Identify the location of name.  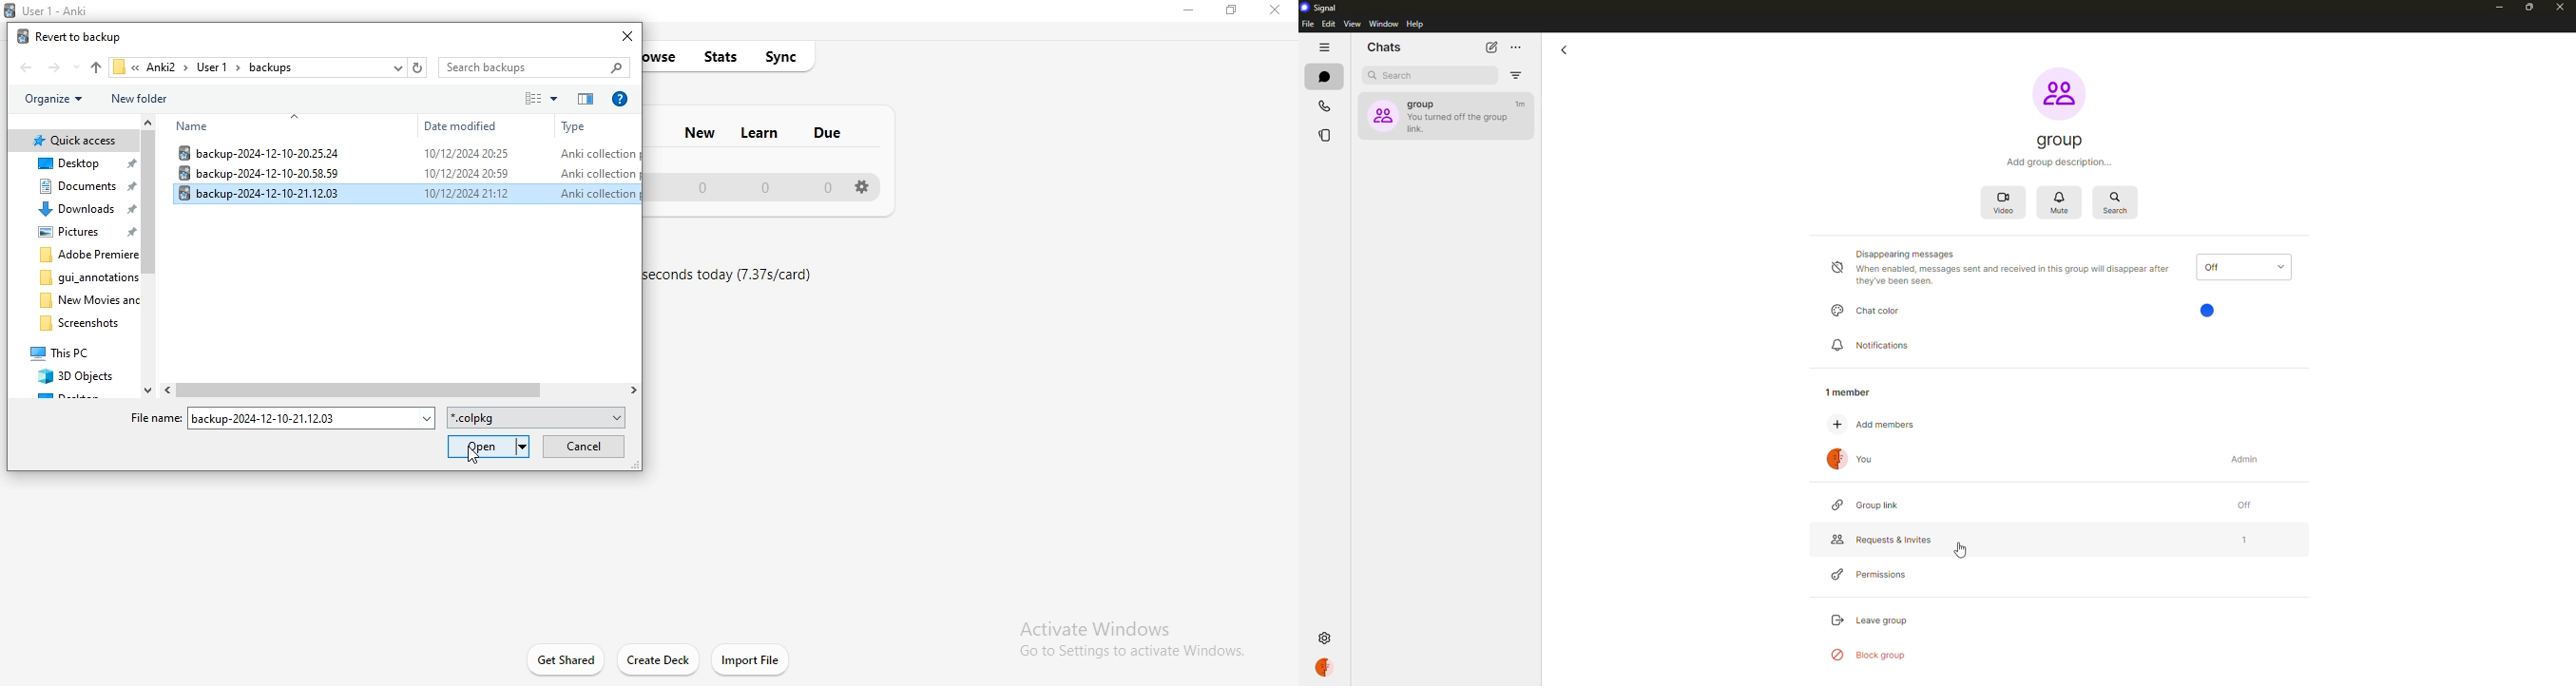
(199, 127).